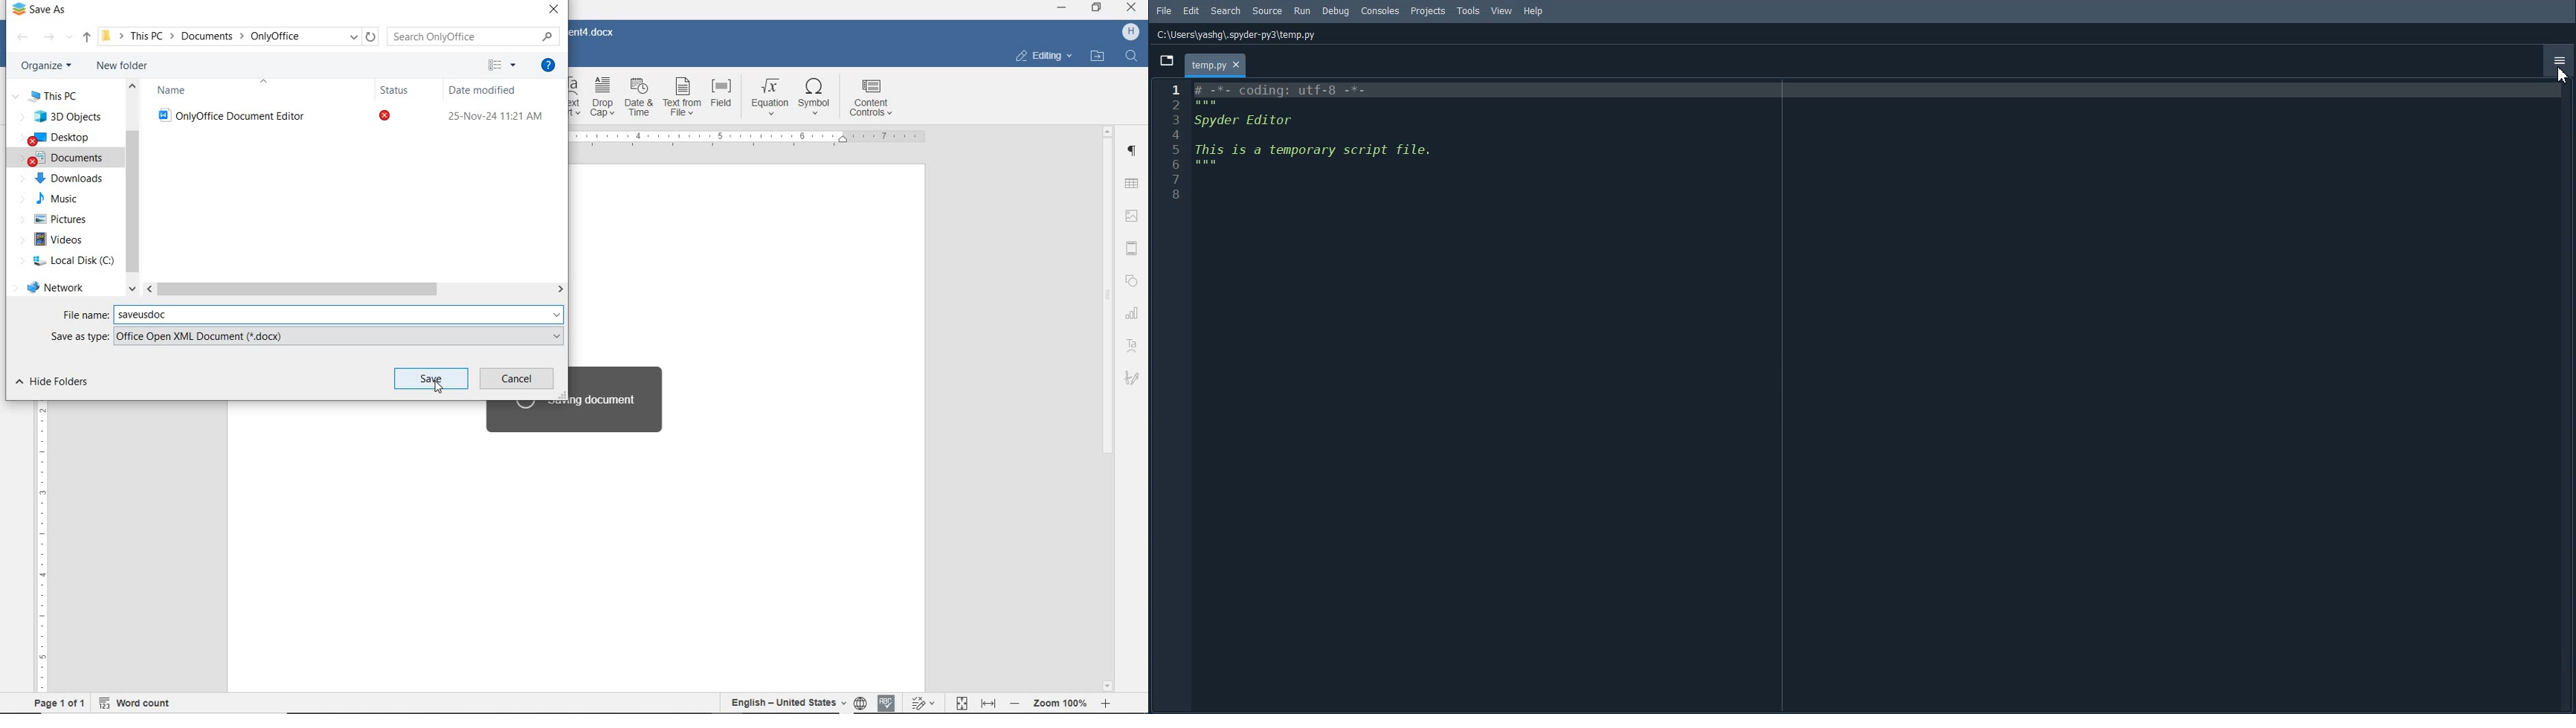 The width and height of the screenshot is (2576, 728). I want to click on PICTURES, so click(54, 220).